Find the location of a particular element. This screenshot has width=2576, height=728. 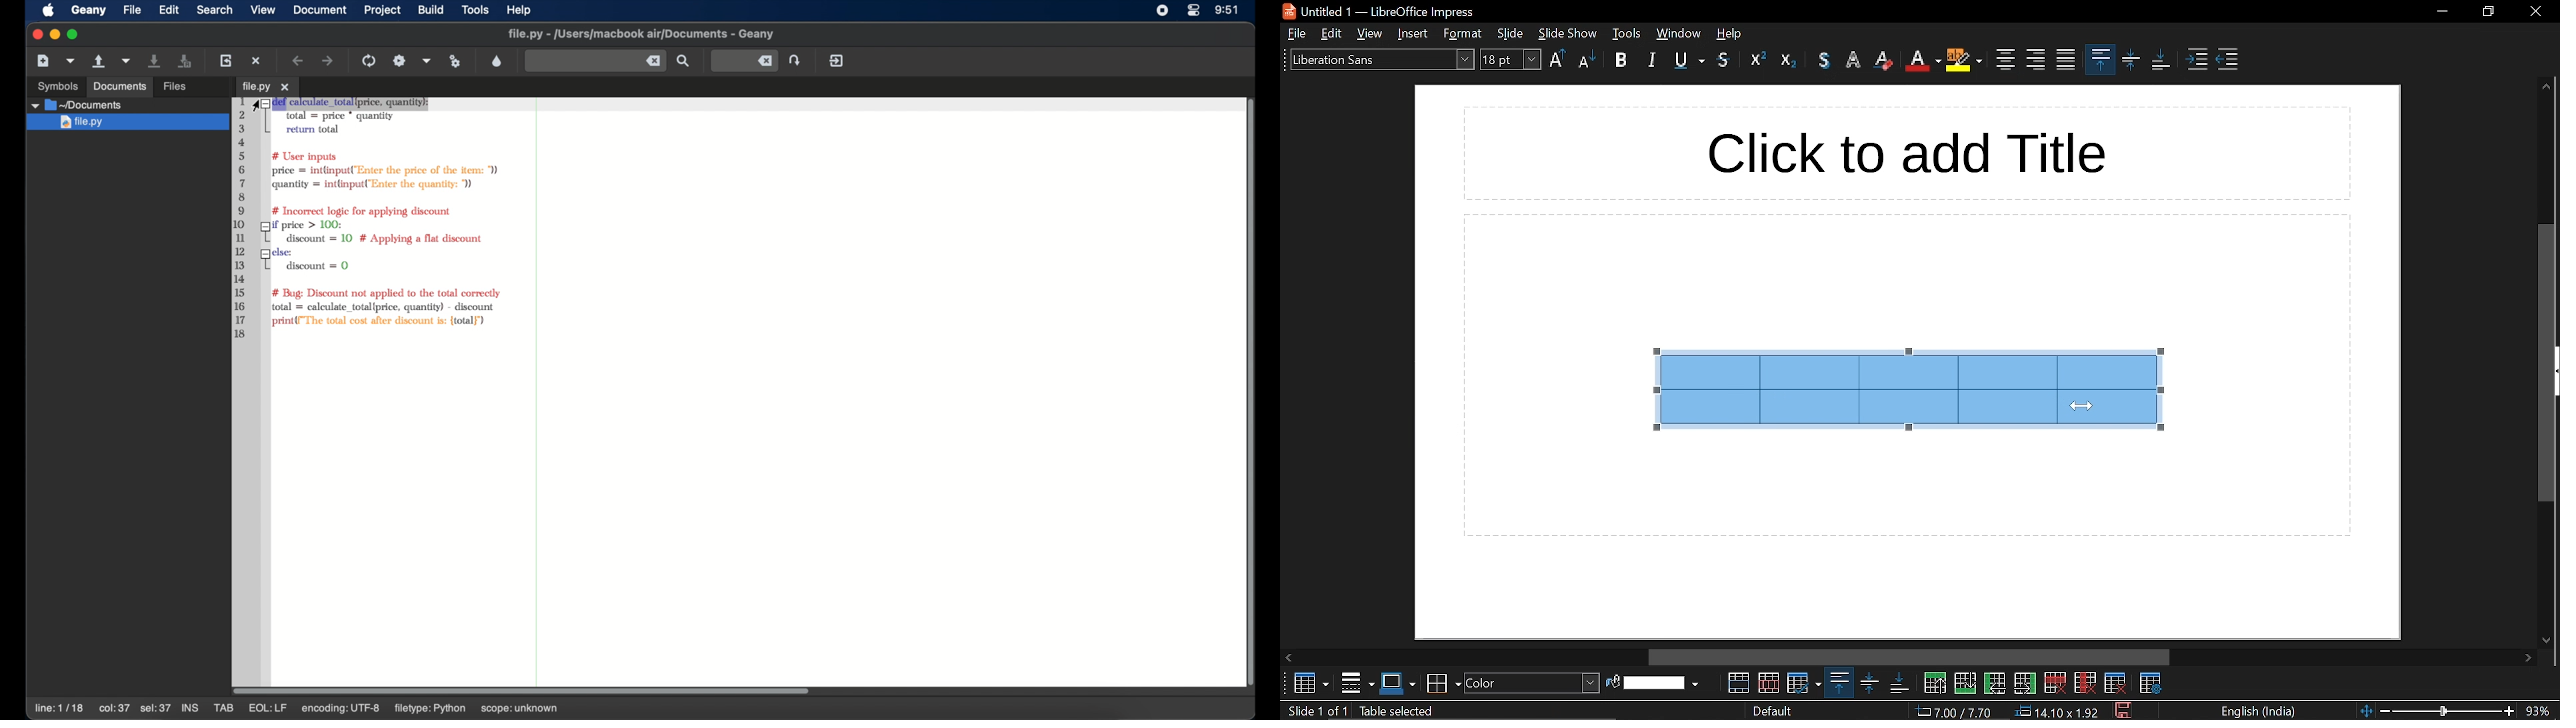

selected cells is located at coordinates (1916, 386).